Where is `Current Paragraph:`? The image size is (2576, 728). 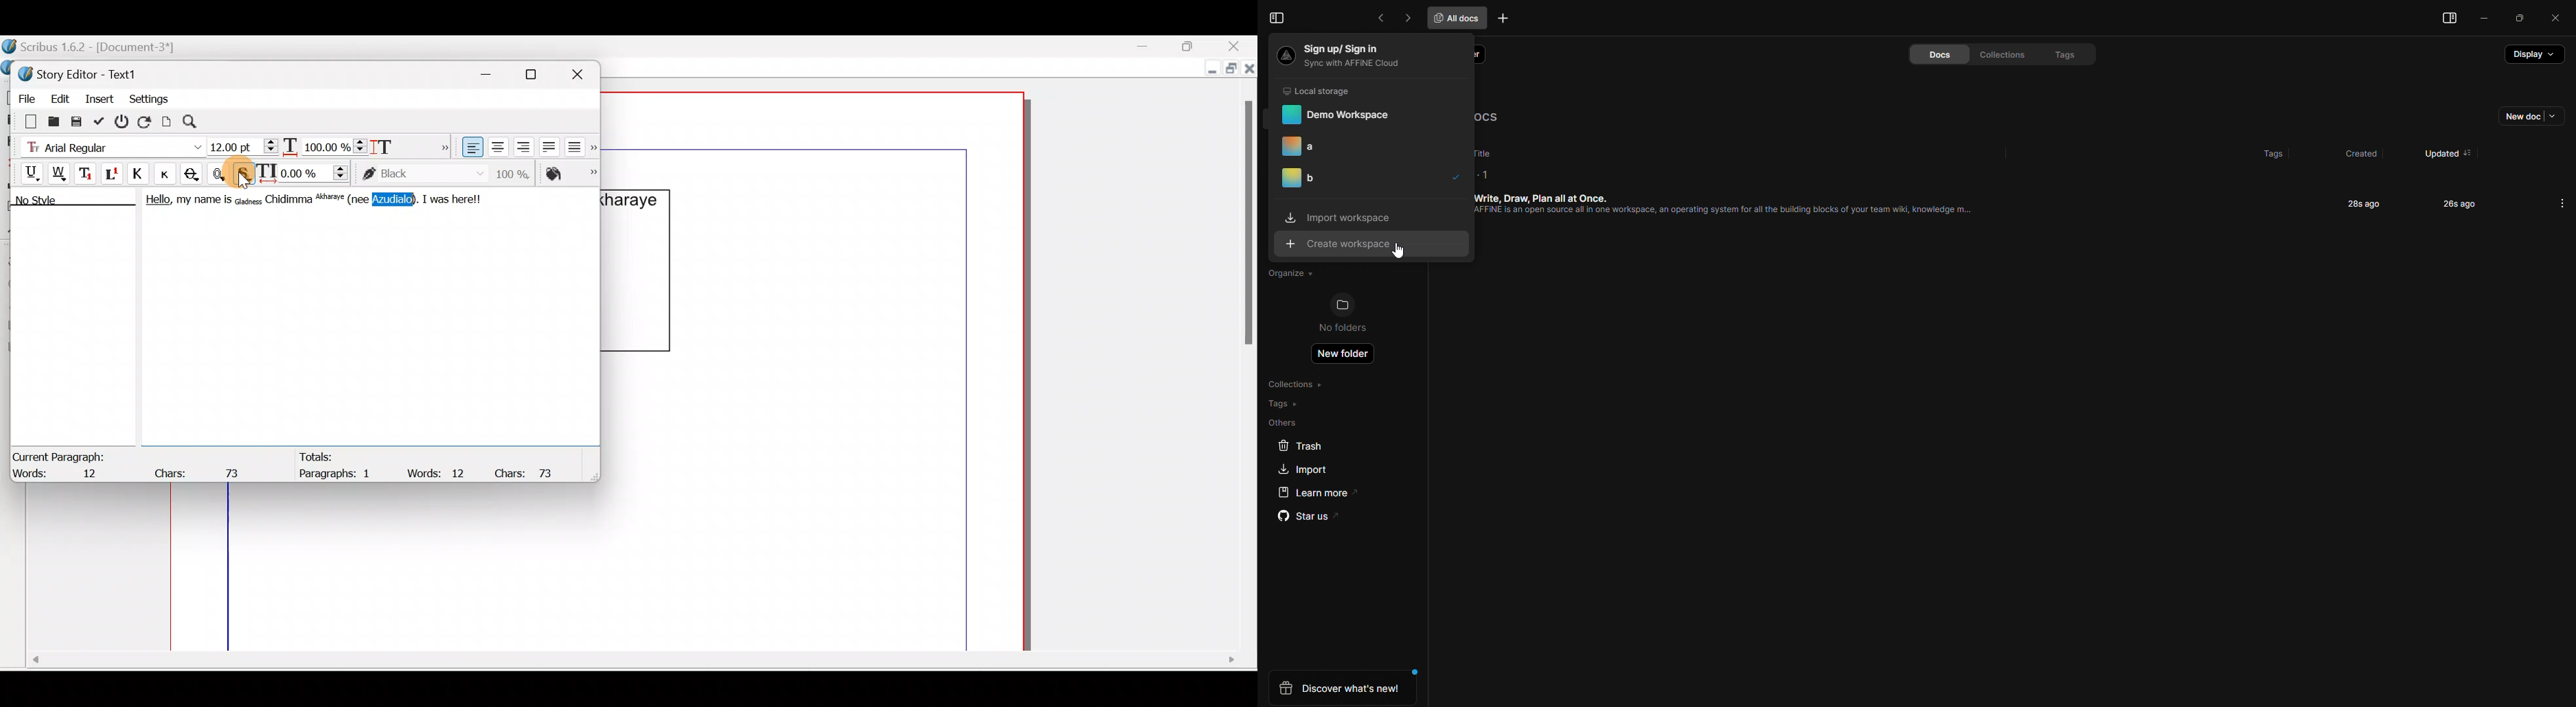
Current Paragraph: is located at coordinates (60, 455).